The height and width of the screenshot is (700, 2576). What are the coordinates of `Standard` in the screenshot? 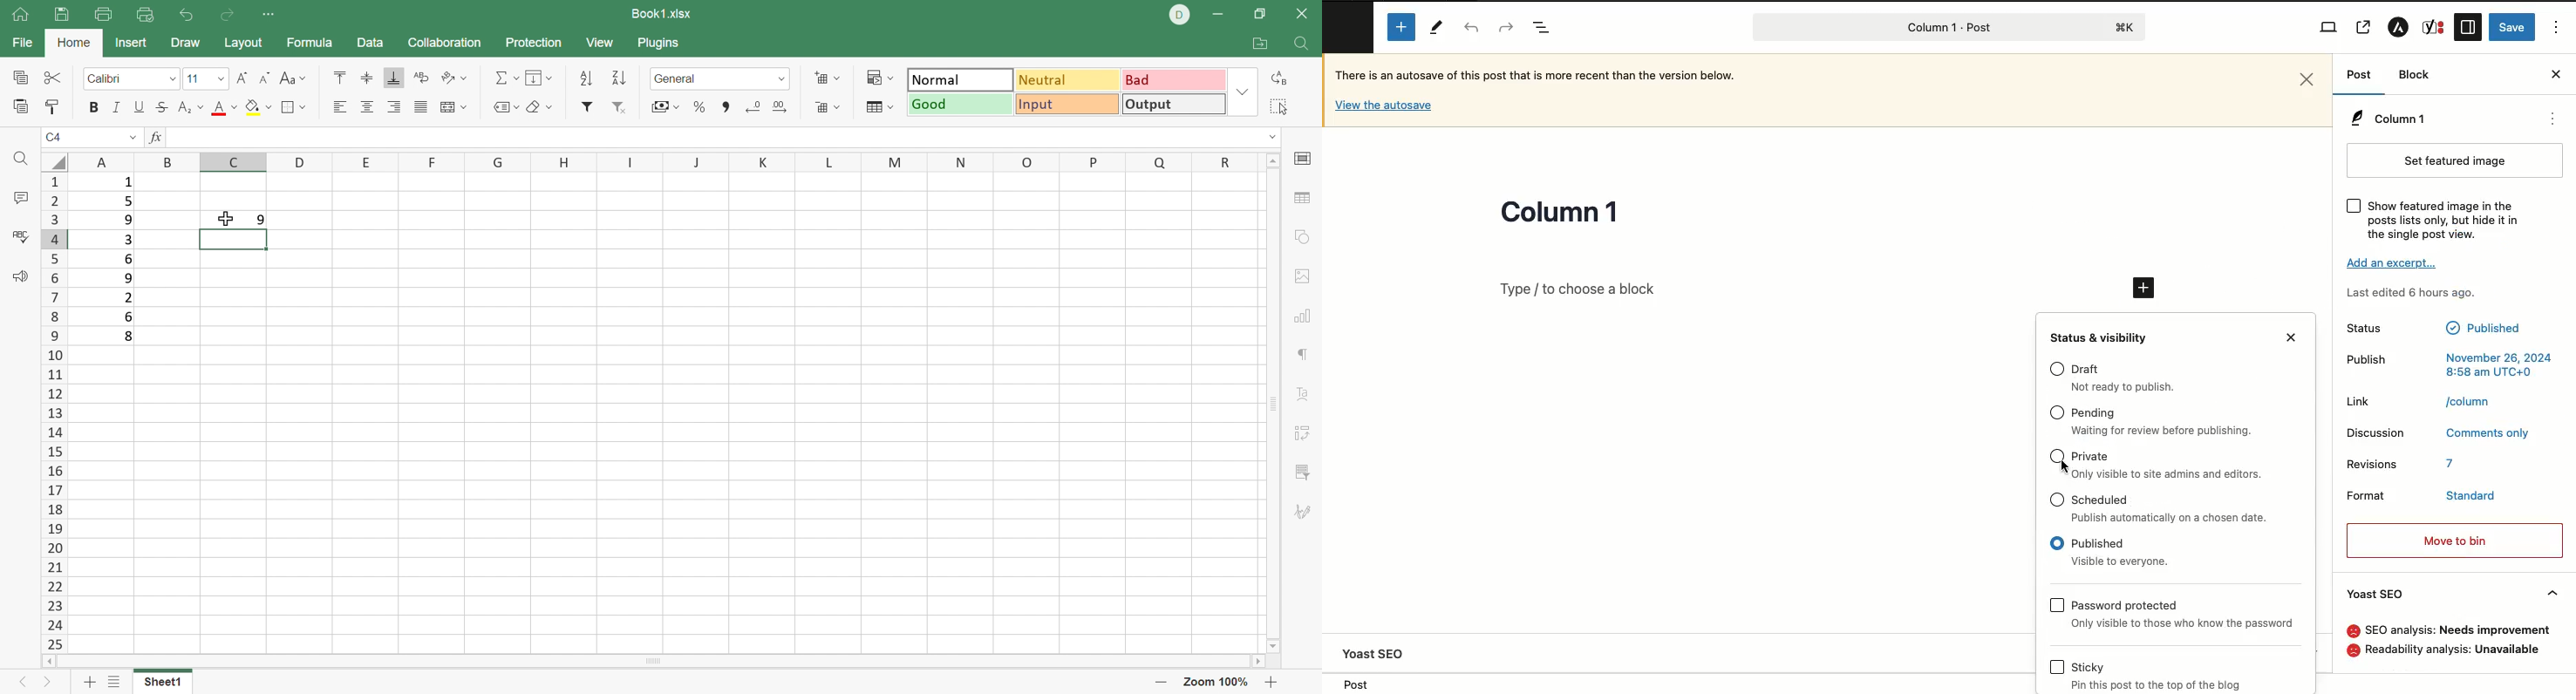 It's located at (2472, 493).